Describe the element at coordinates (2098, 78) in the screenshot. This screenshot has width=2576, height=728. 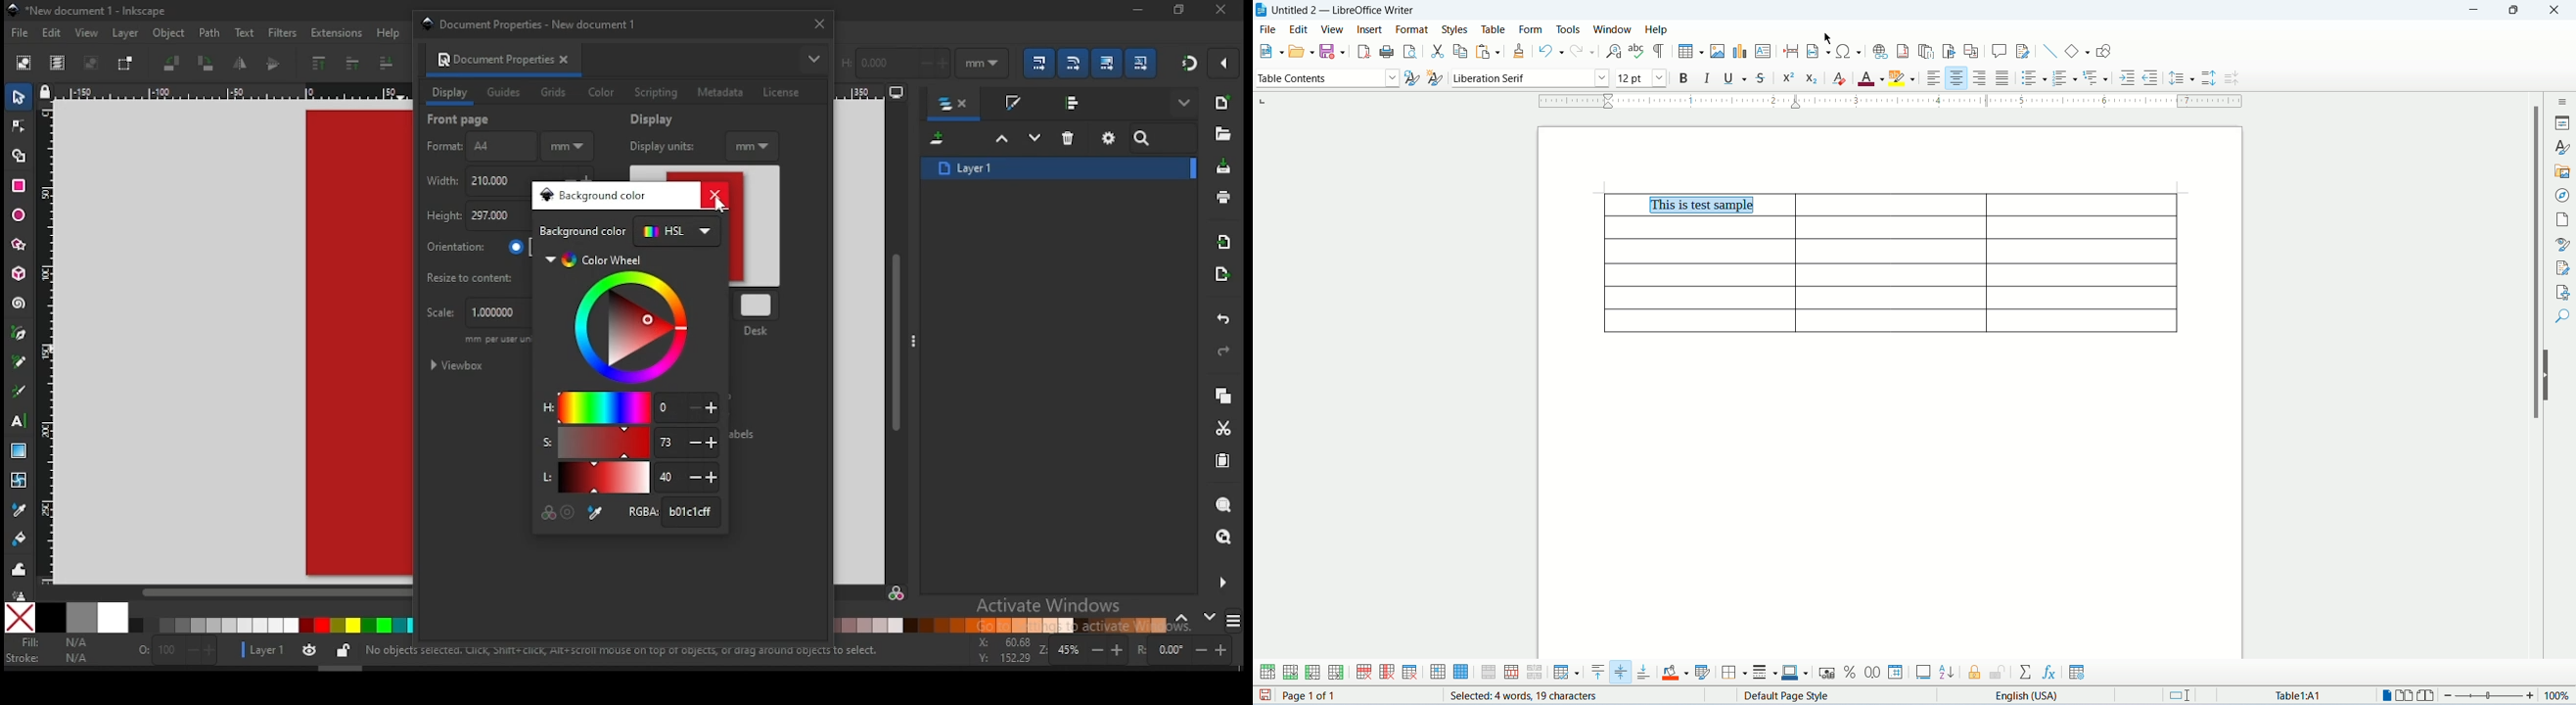
I see `outline format` at that location.